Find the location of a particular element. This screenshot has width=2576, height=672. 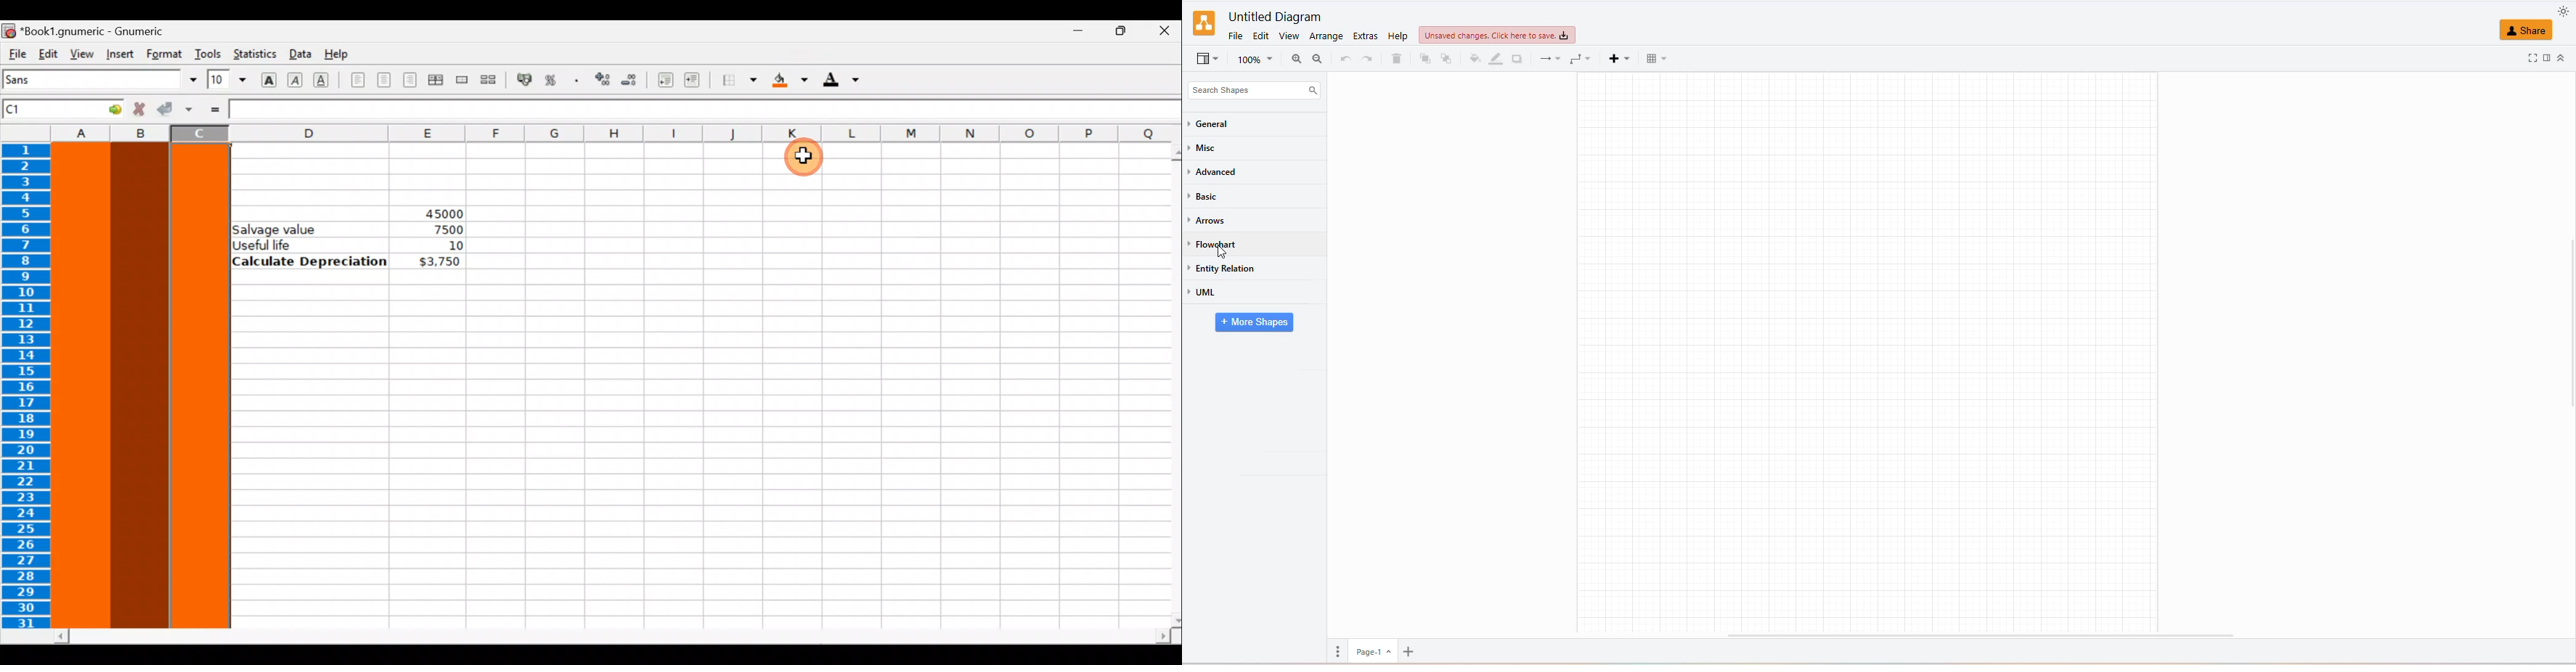

Data is located at coordinates (299, 53).